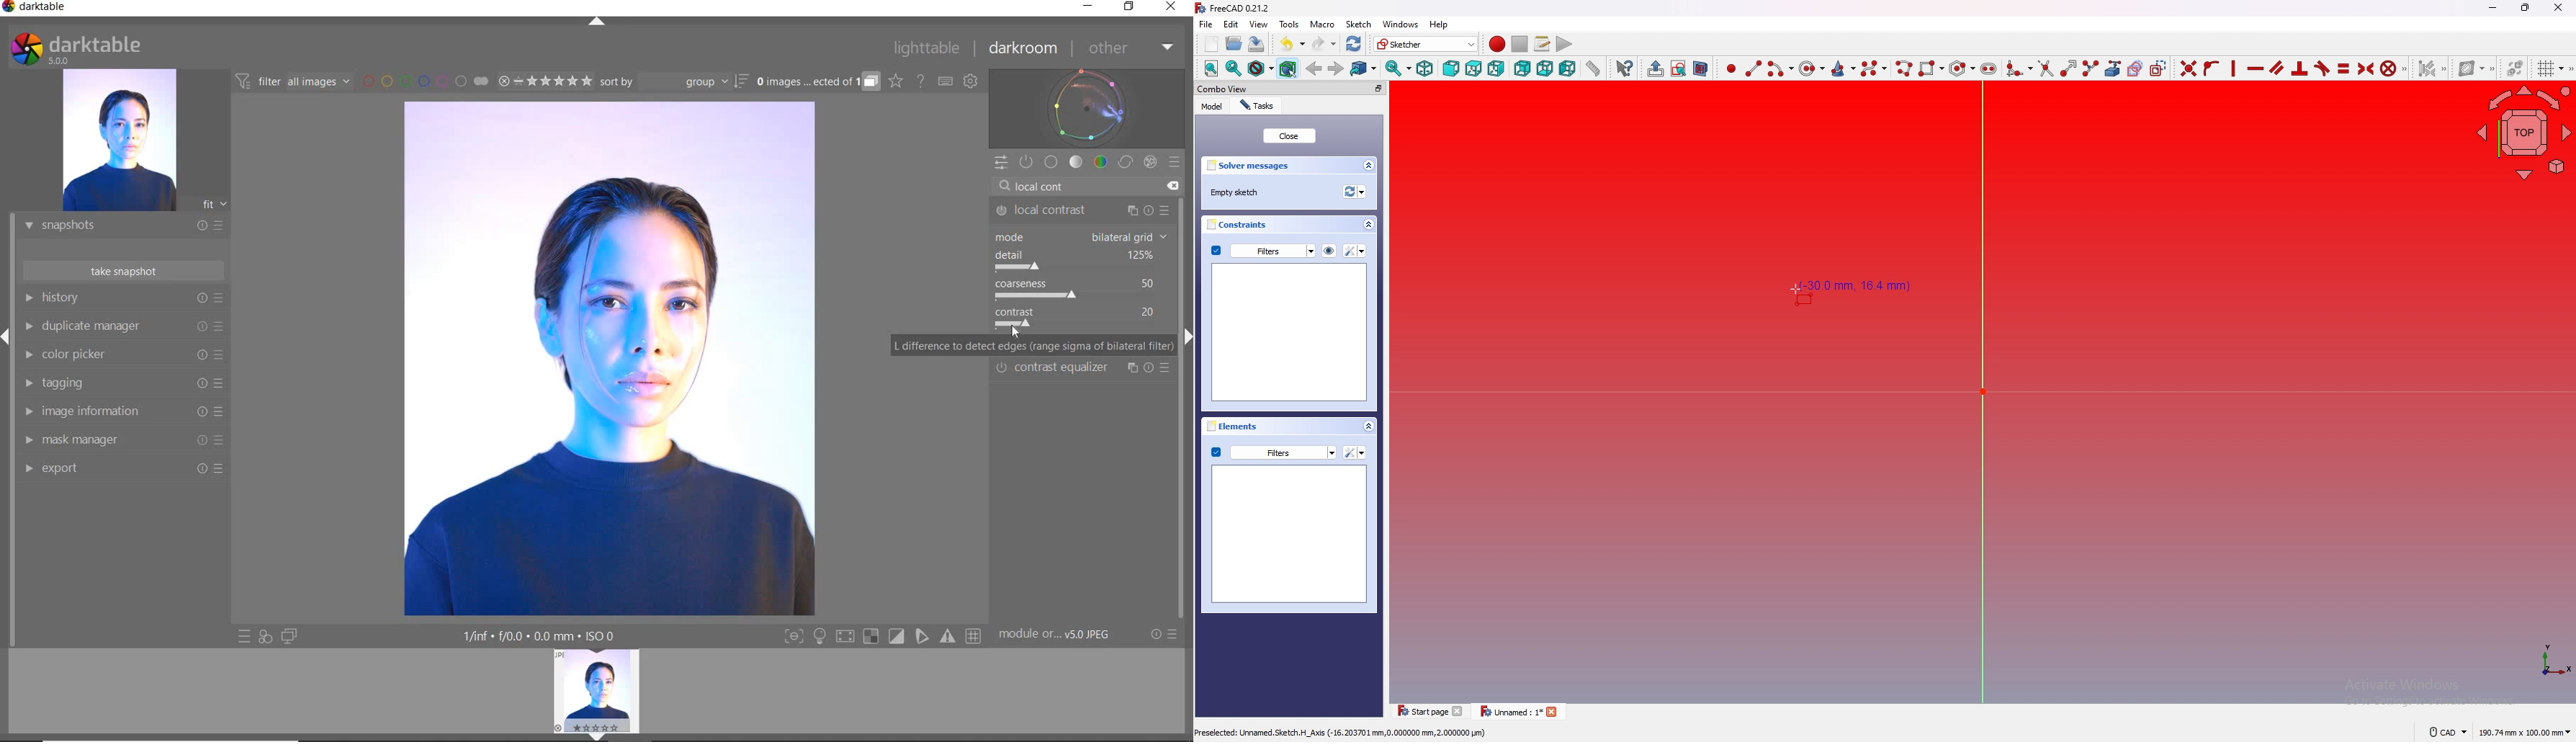 This screenshot has height=756, width=2576. I want to click on coarseness, so click(1080, 289).